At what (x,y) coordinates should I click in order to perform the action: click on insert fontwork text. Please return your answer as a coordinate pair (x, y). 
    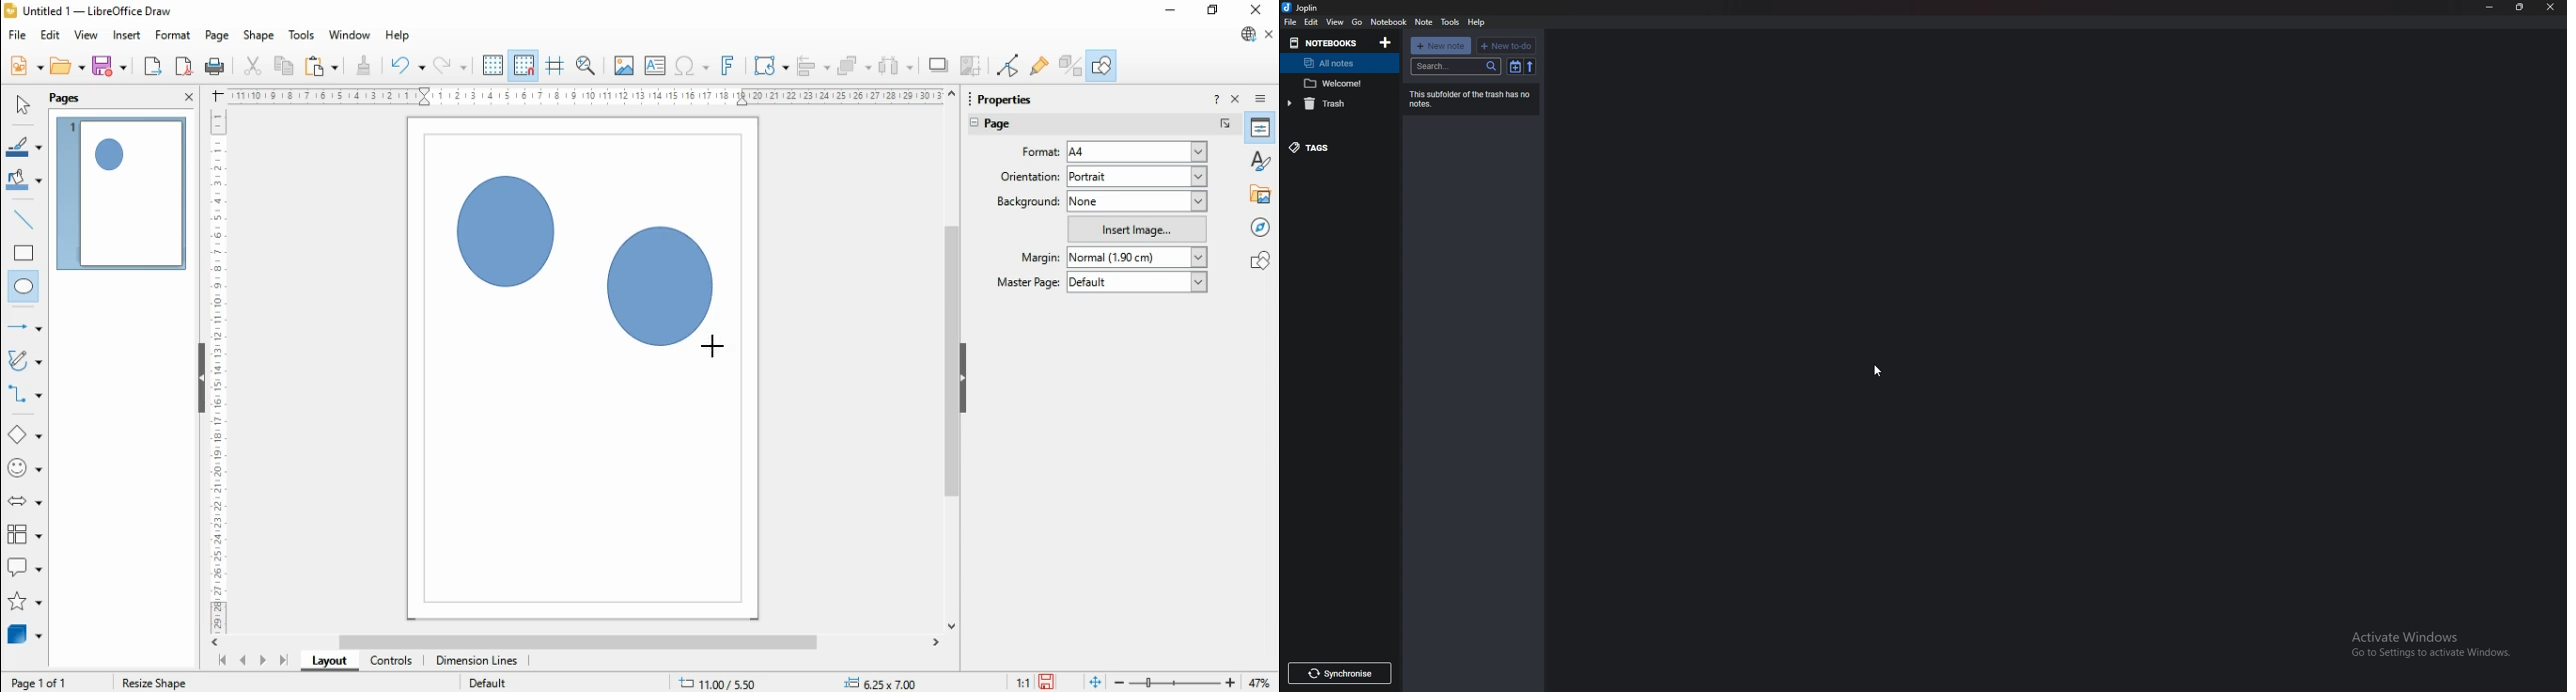
    Looking at the image, I should click on (728, 65).